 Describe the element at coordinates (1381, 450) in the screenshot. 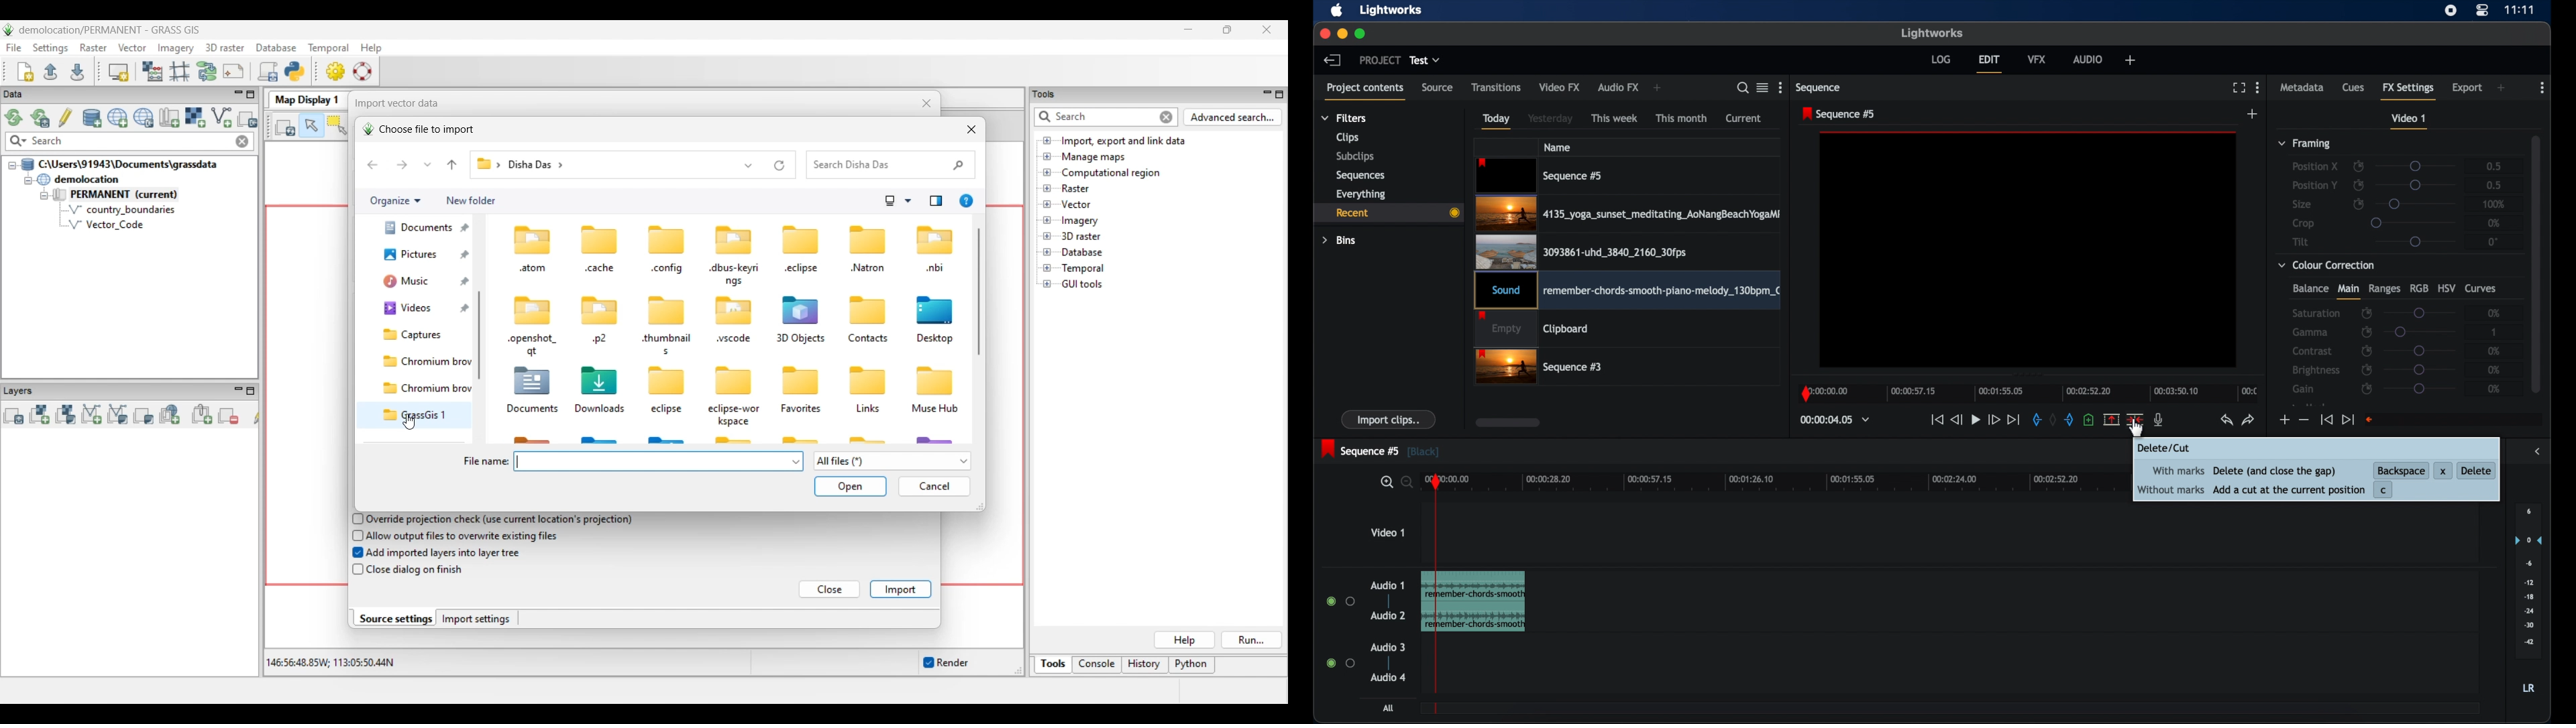

I see `sequence 5` at that location.